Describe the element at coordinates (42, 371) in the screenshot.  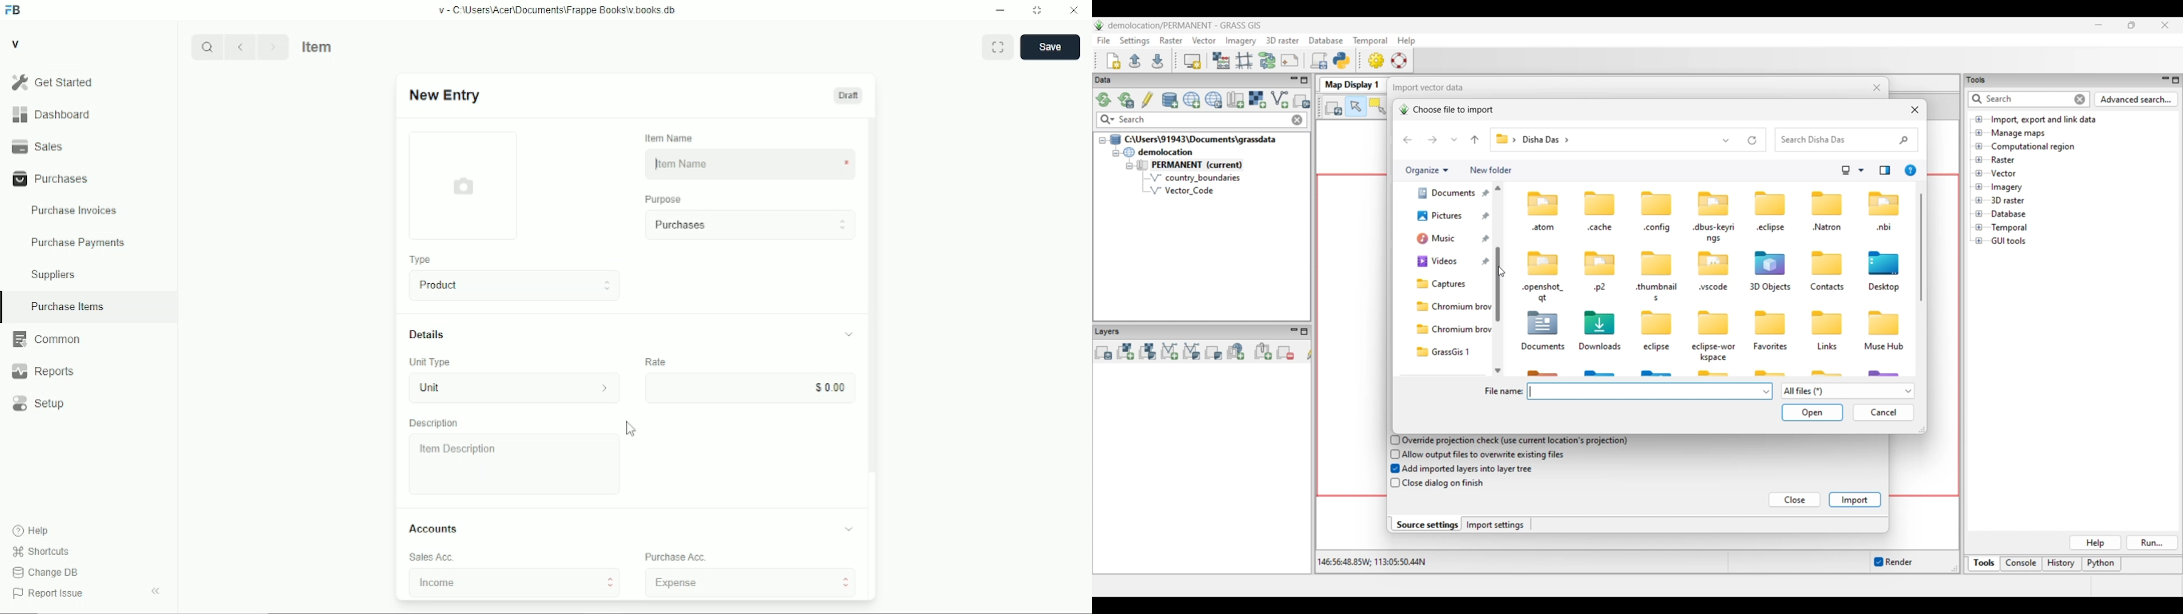
I see `reports` at that location.